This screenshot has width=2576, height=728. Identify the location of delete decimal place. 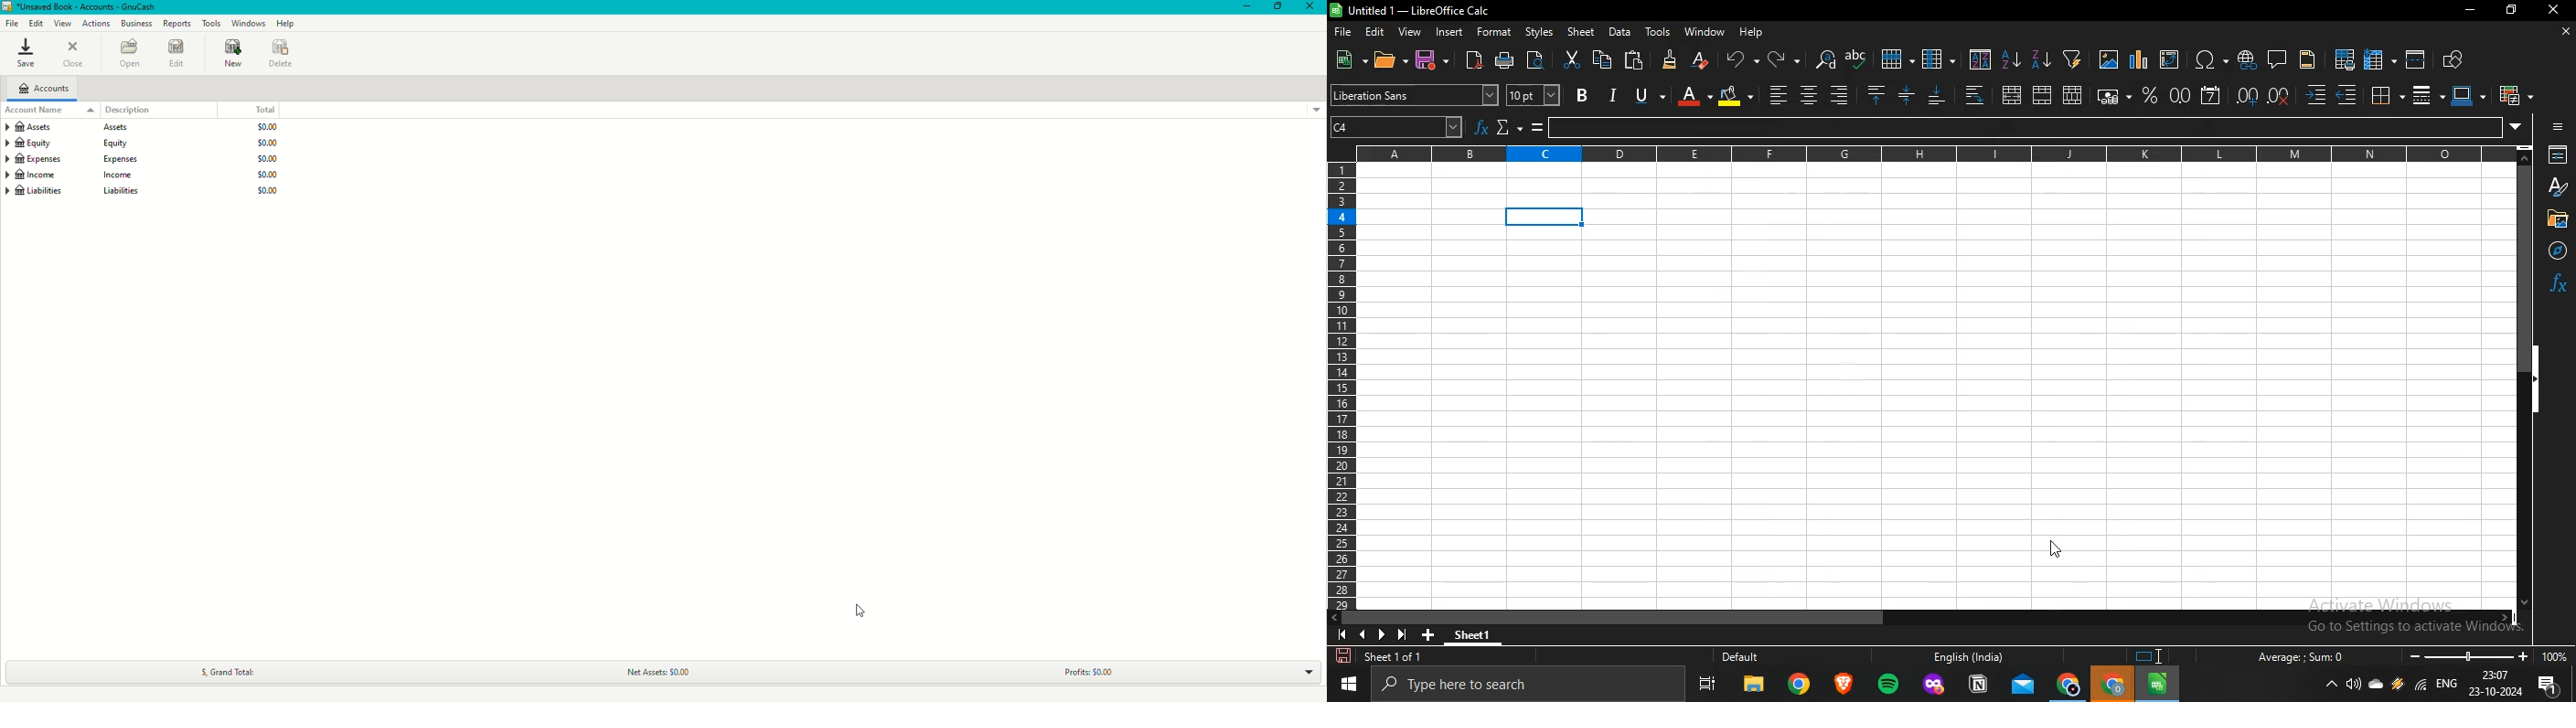
(2281, 95).